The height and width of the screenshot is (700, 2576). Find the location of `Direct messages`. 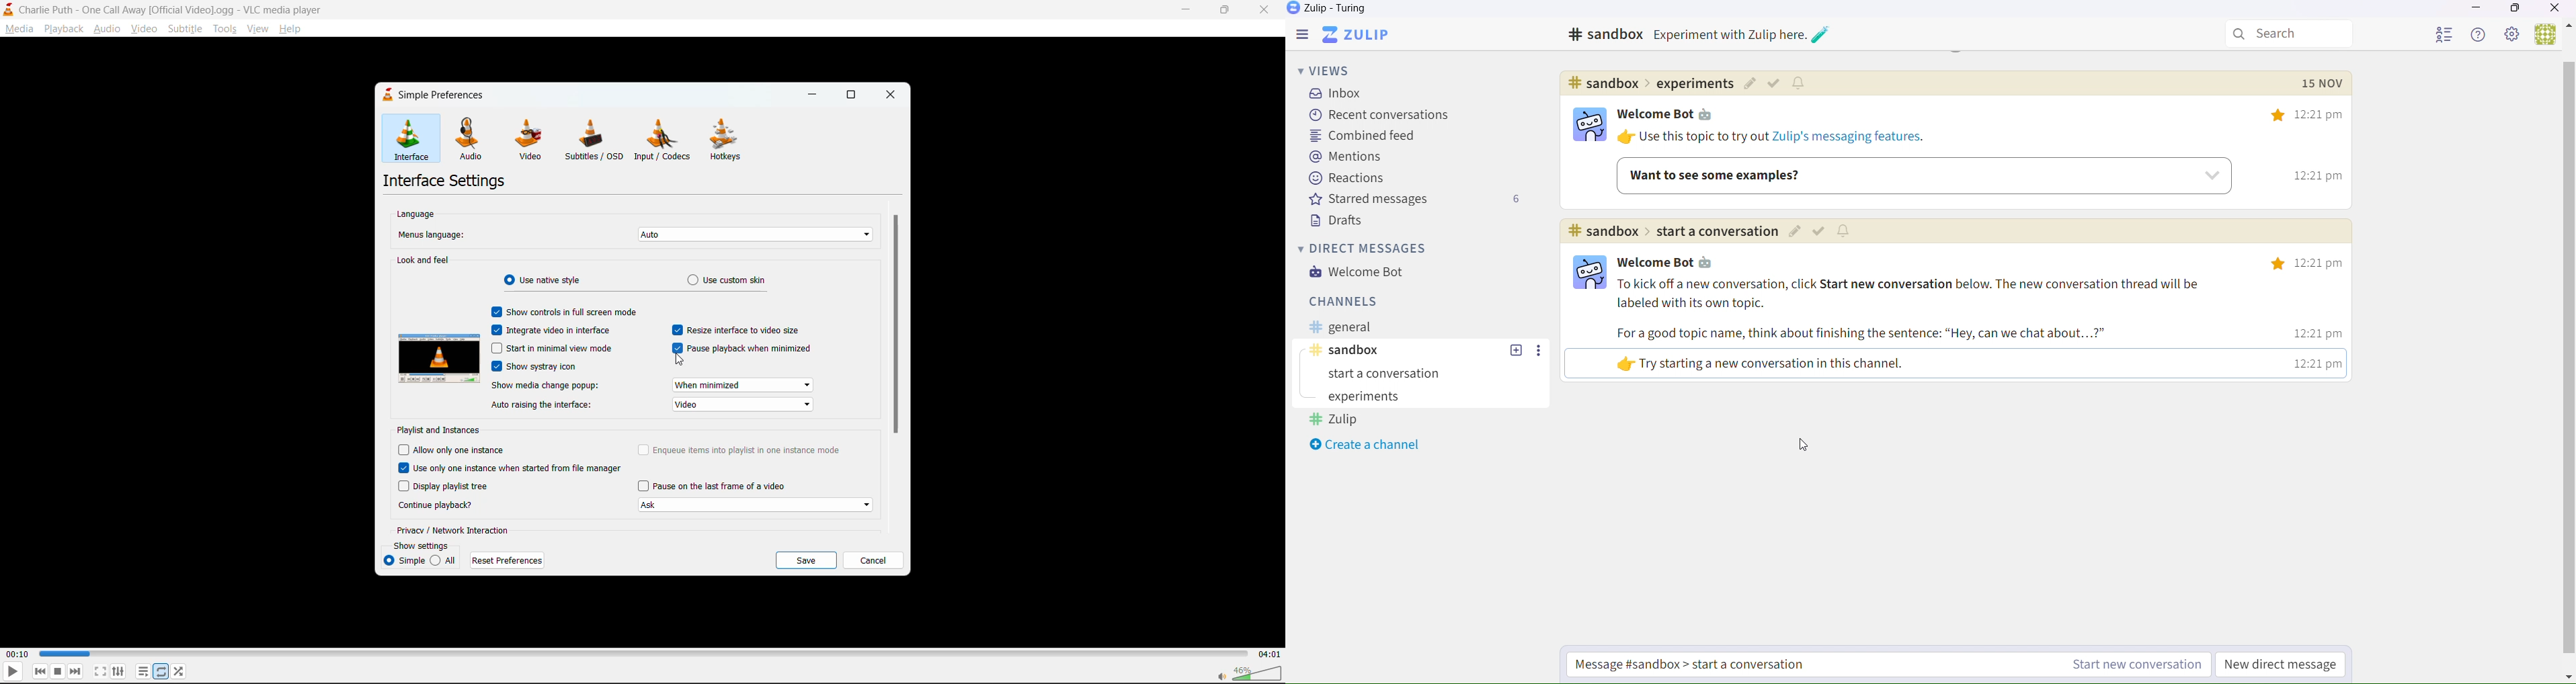

Direct messages is located at coordinates (1365, 249).